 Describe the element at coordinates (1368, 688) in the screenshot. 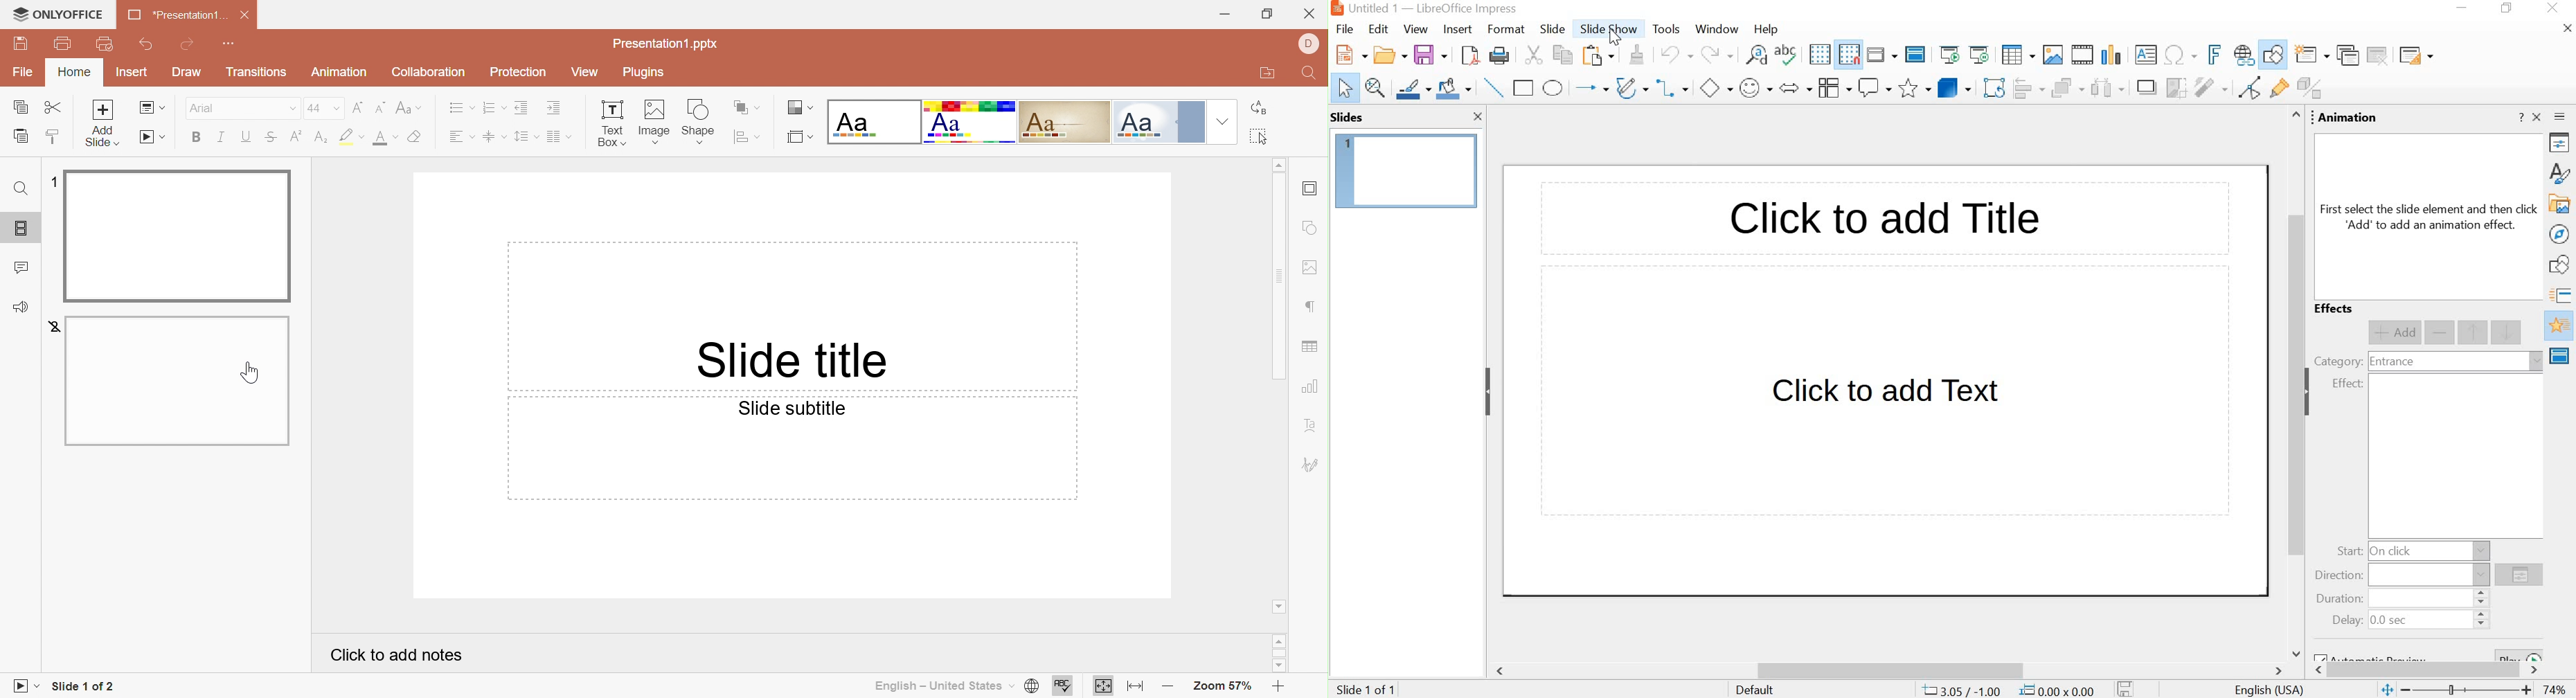

I see `slide 1 of 1` at that location.